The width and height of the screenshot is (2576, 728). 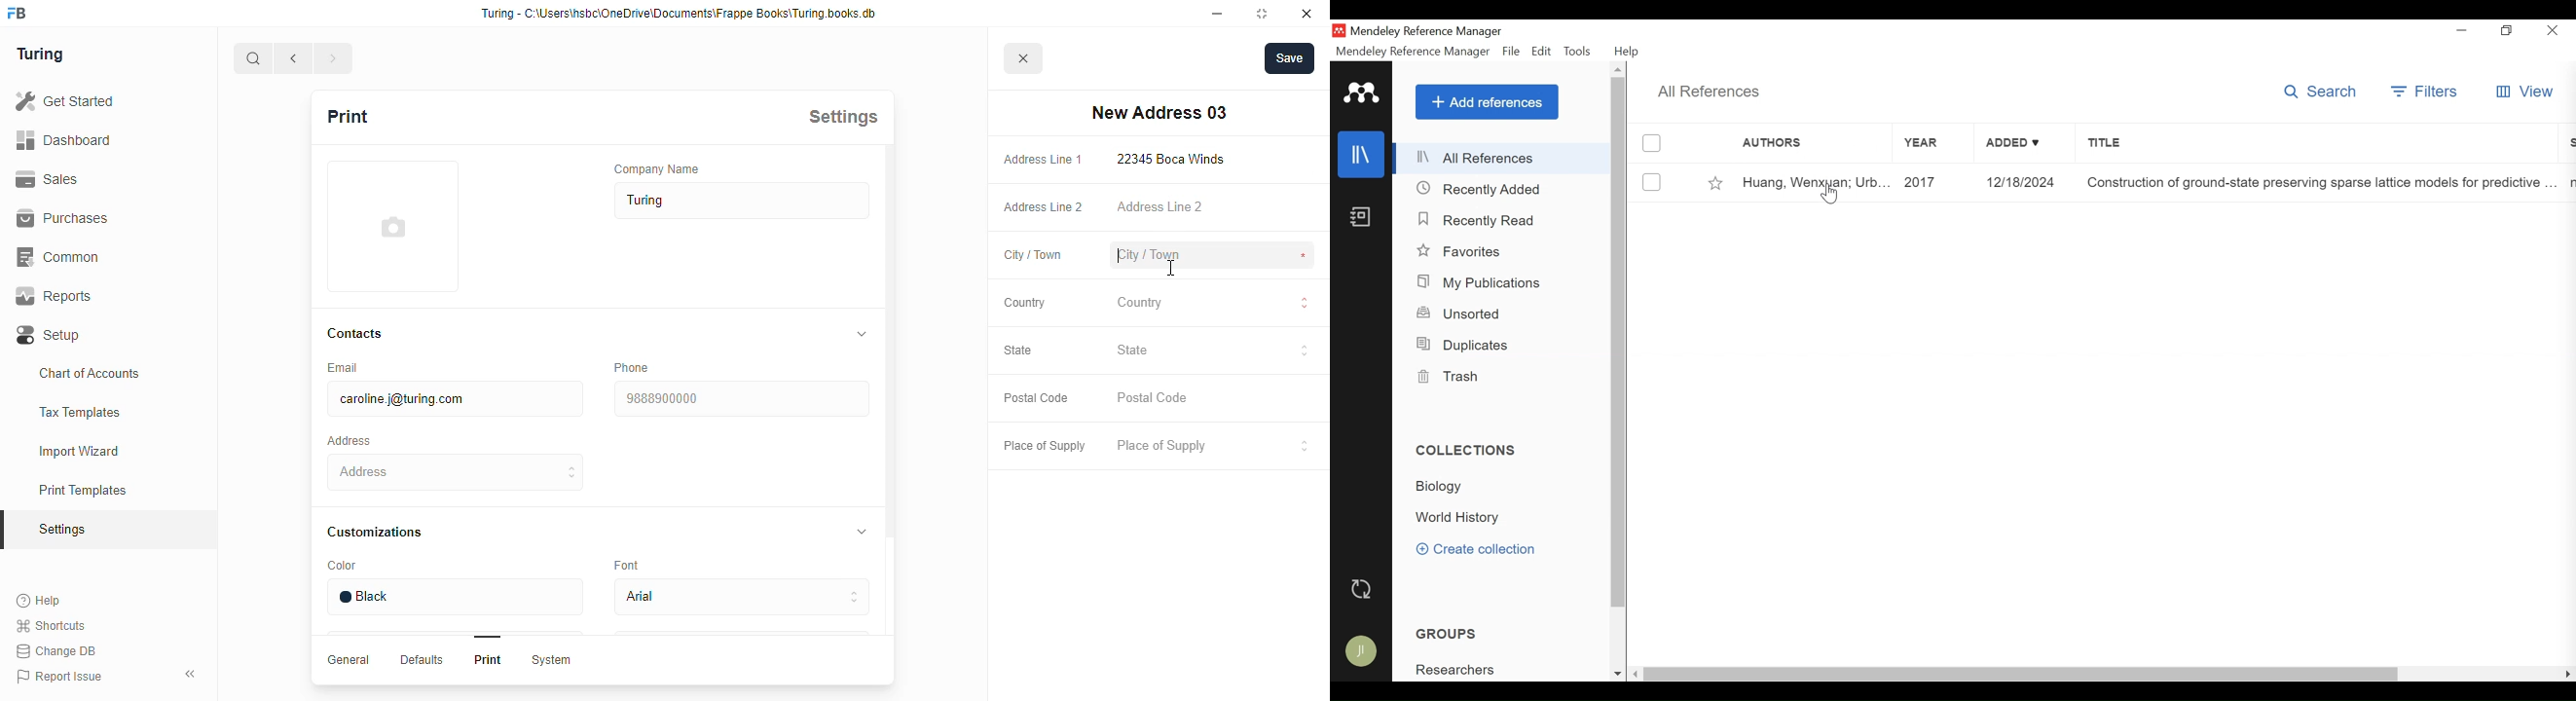 What do you see at coordinates (488, 659) in the screenshot?
I see `Print` at bounding box center [488, 659].